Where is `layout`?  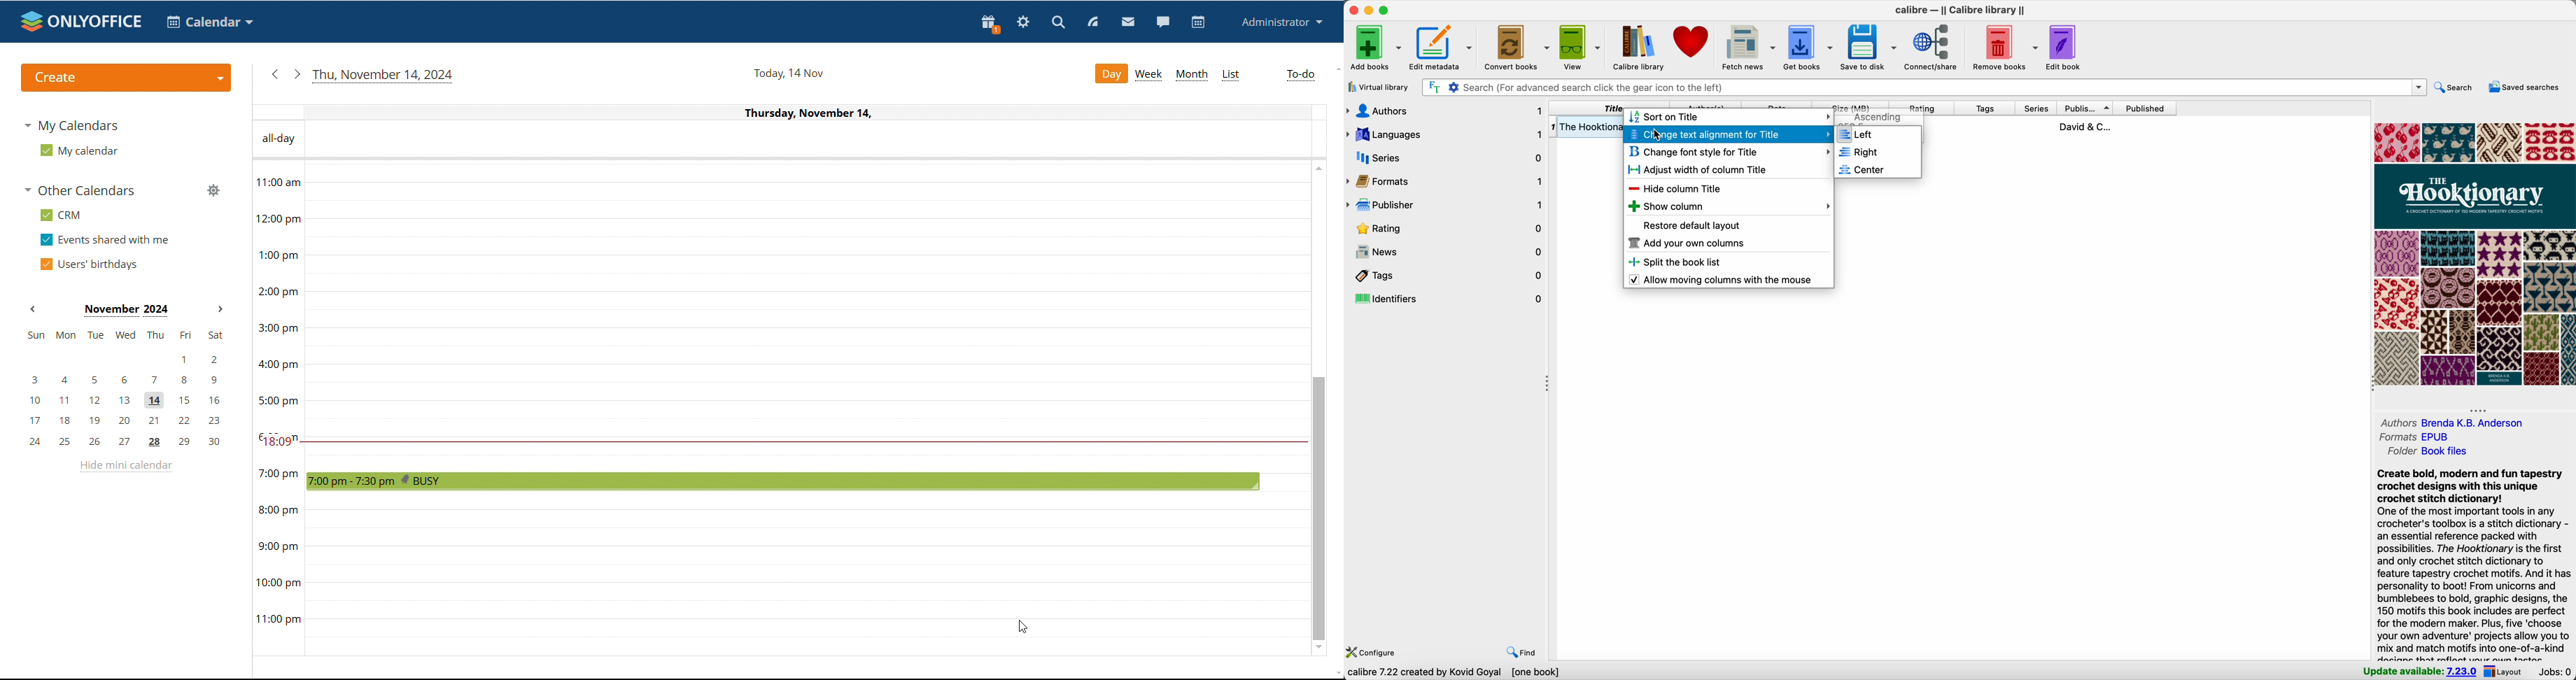
layout is located at coordinates (2508, 672).